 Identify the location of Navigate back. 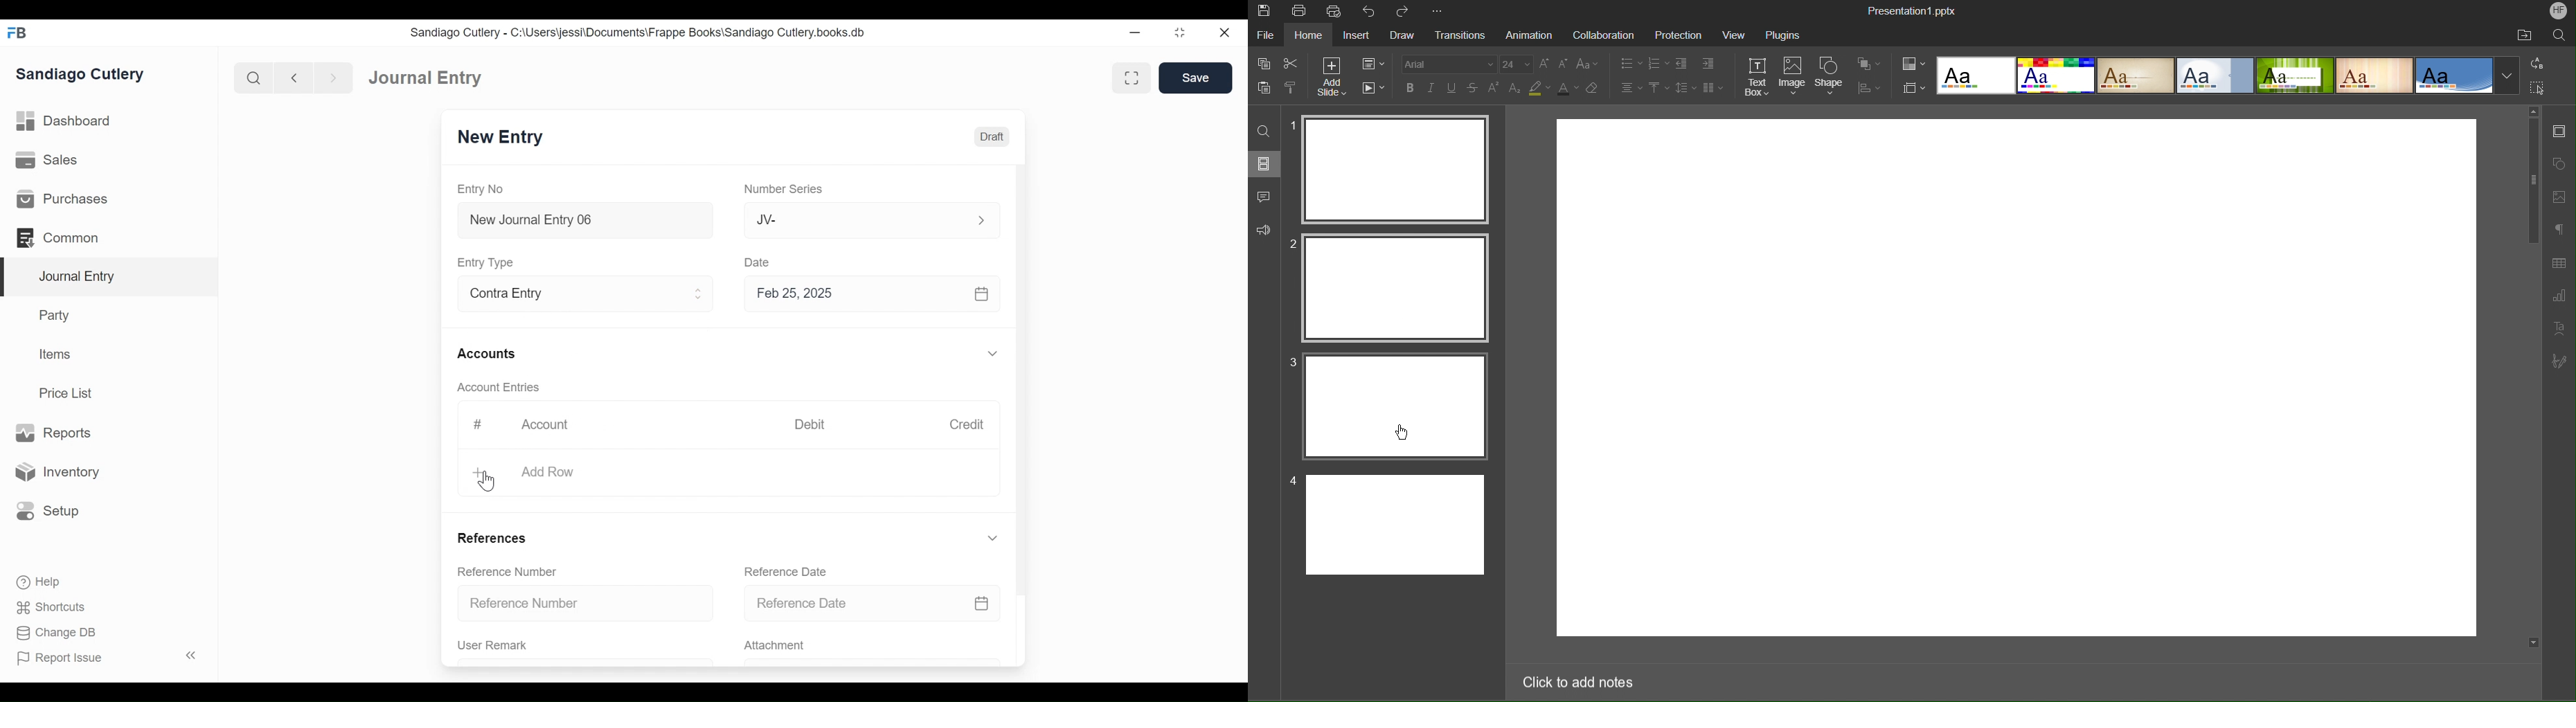
(294, 79).